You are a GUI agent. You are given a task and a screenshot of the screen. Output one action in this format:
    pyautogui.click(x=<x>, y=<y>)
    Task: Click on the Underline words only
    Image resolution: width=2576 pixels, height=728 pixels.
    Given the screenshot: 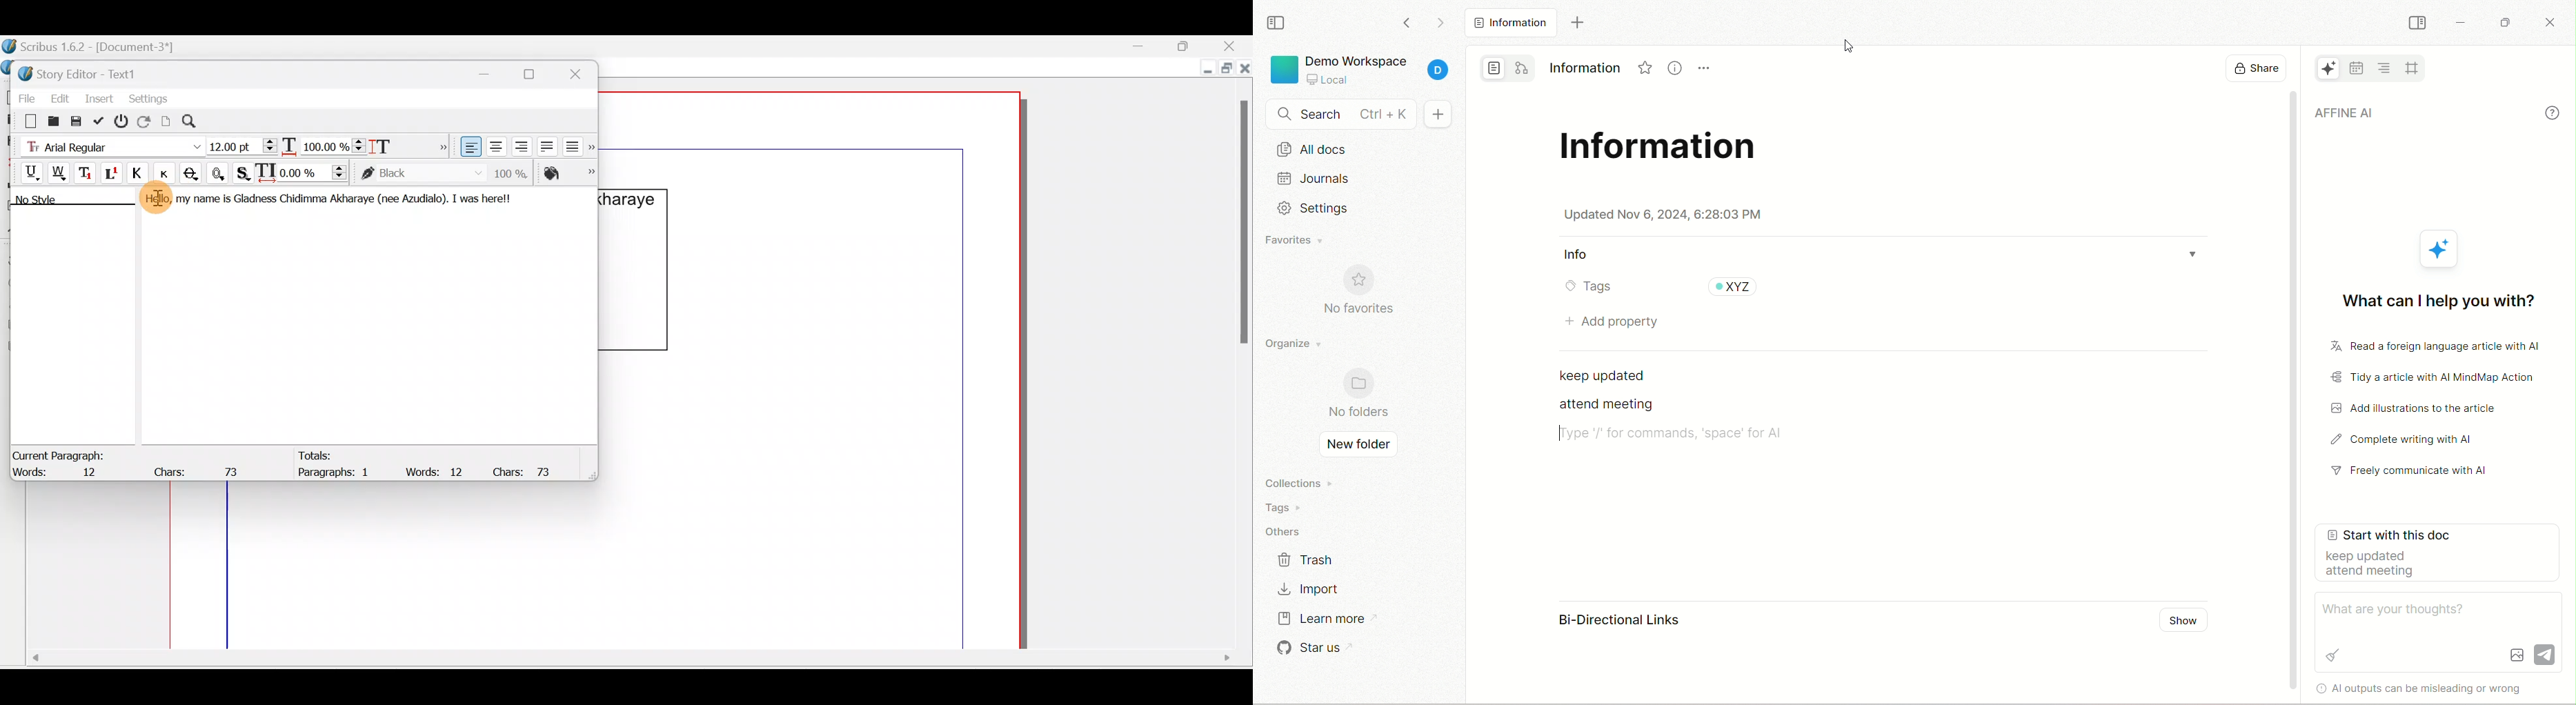 What is the action you would take?
    pyautogui.click(x=60, y=172)
    